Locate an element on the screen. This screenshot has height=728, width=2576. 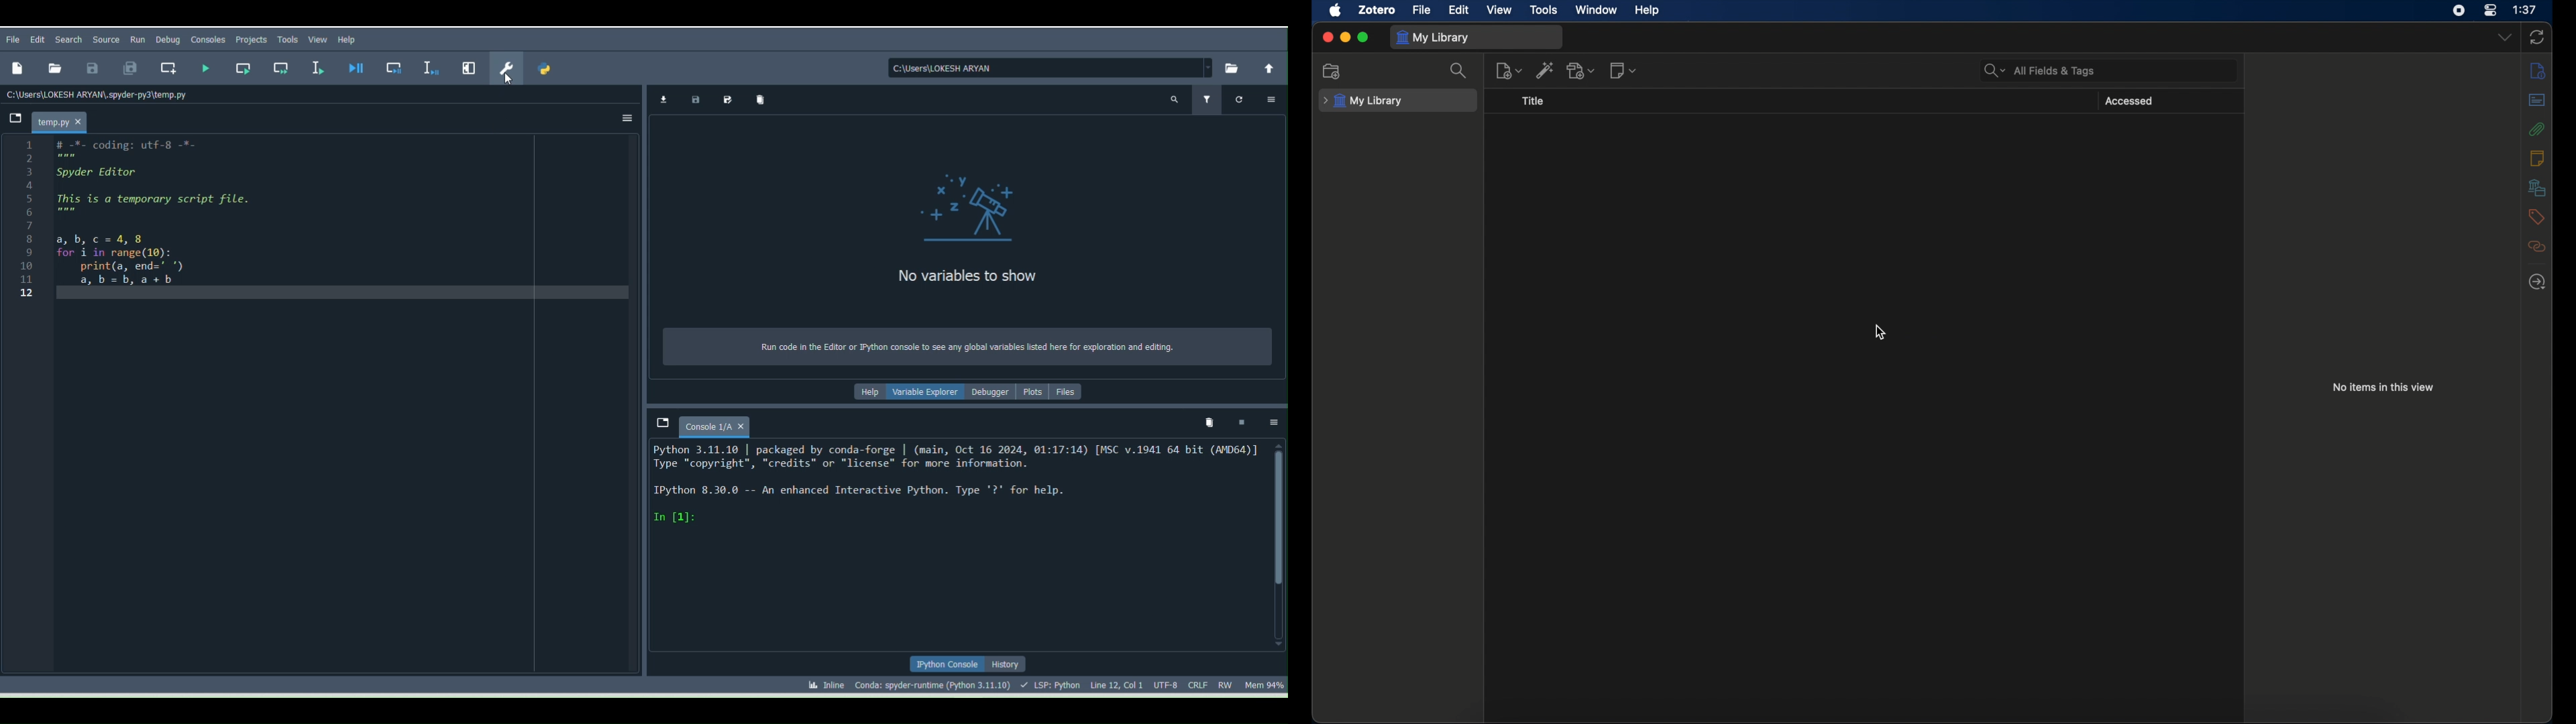
Variable explorer is located at coordinates (925, 389).